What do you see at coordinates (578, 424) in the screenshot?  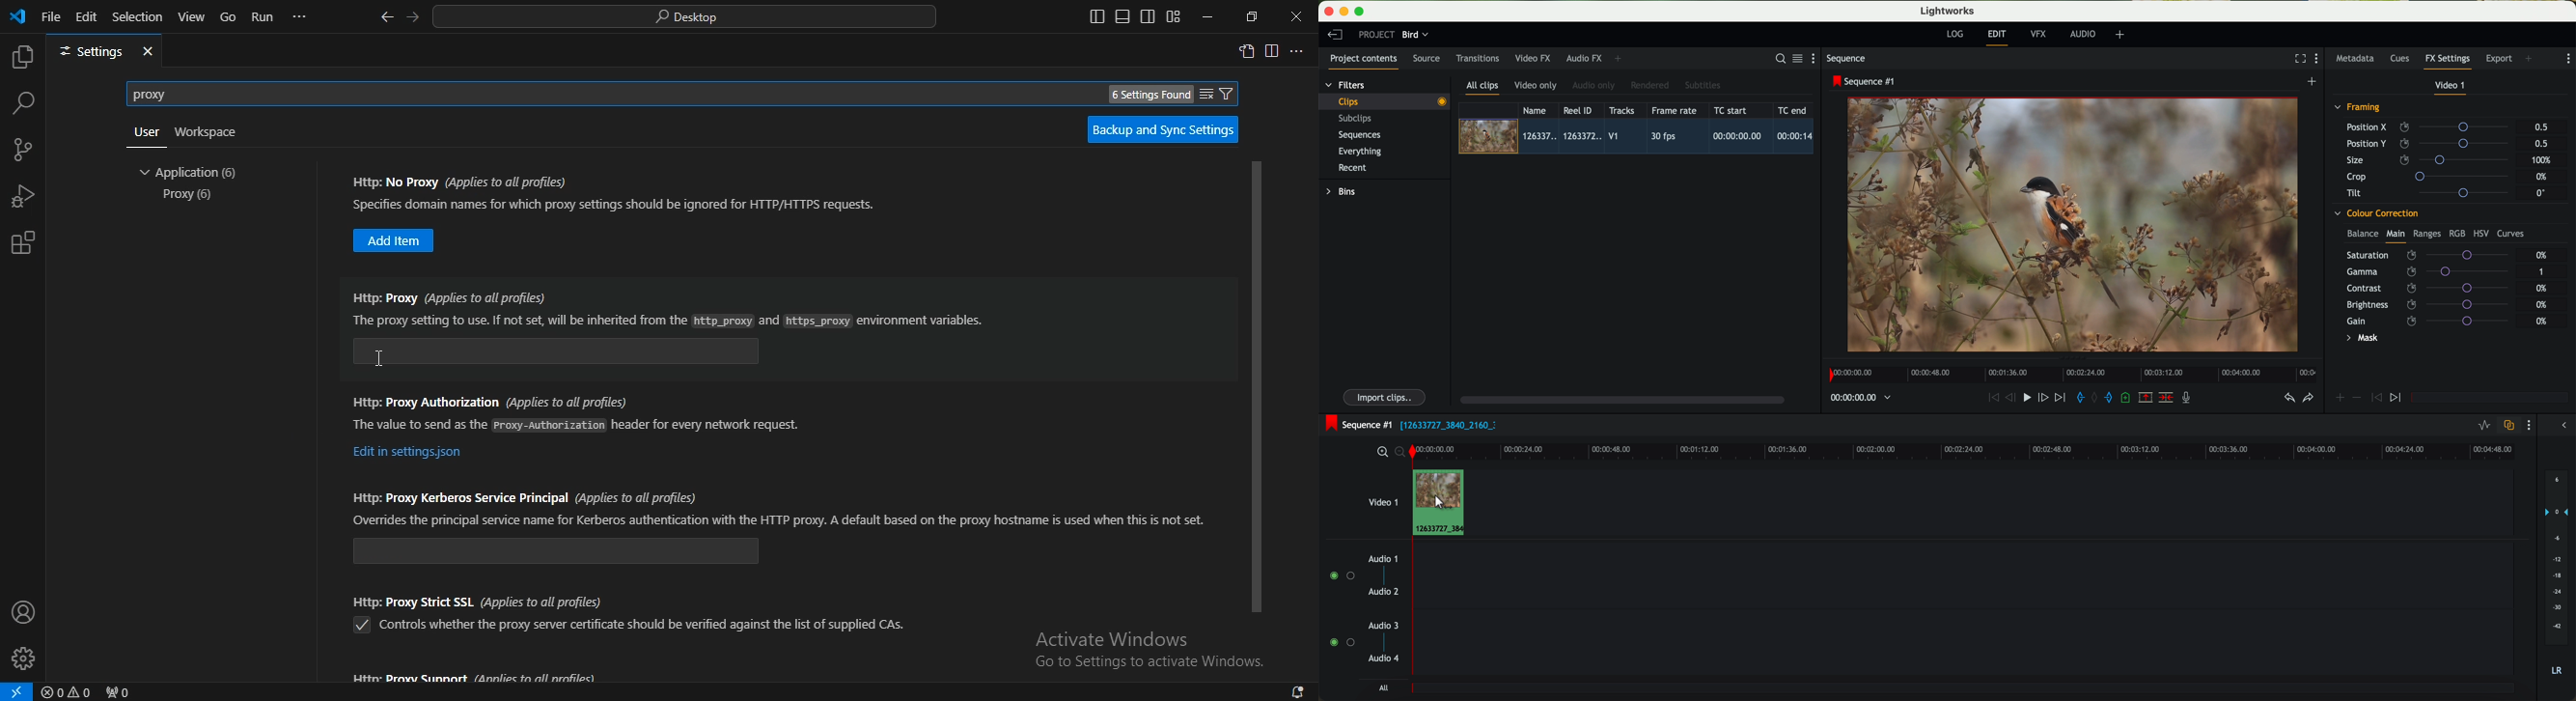 I see `https: proxy authorization` at bounding box center [578, 424].